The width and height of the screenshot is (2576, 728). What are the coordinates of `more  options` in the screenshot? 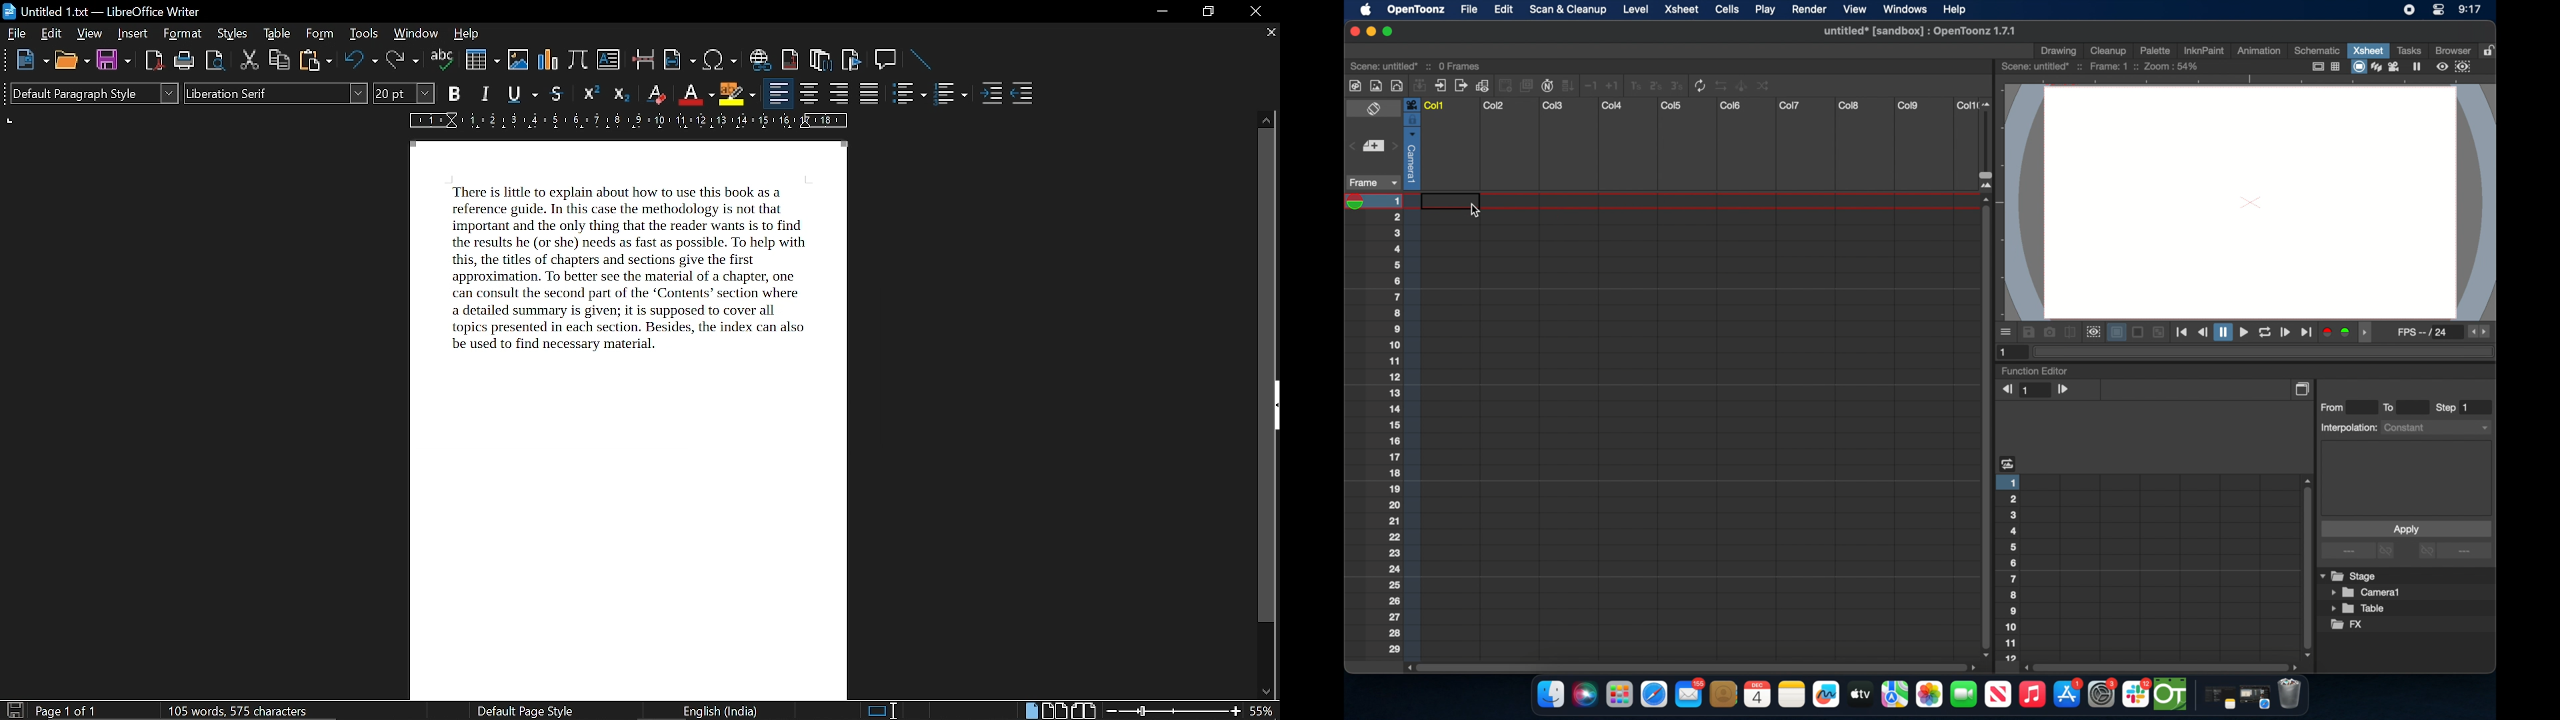 It's located at (2359, 551).